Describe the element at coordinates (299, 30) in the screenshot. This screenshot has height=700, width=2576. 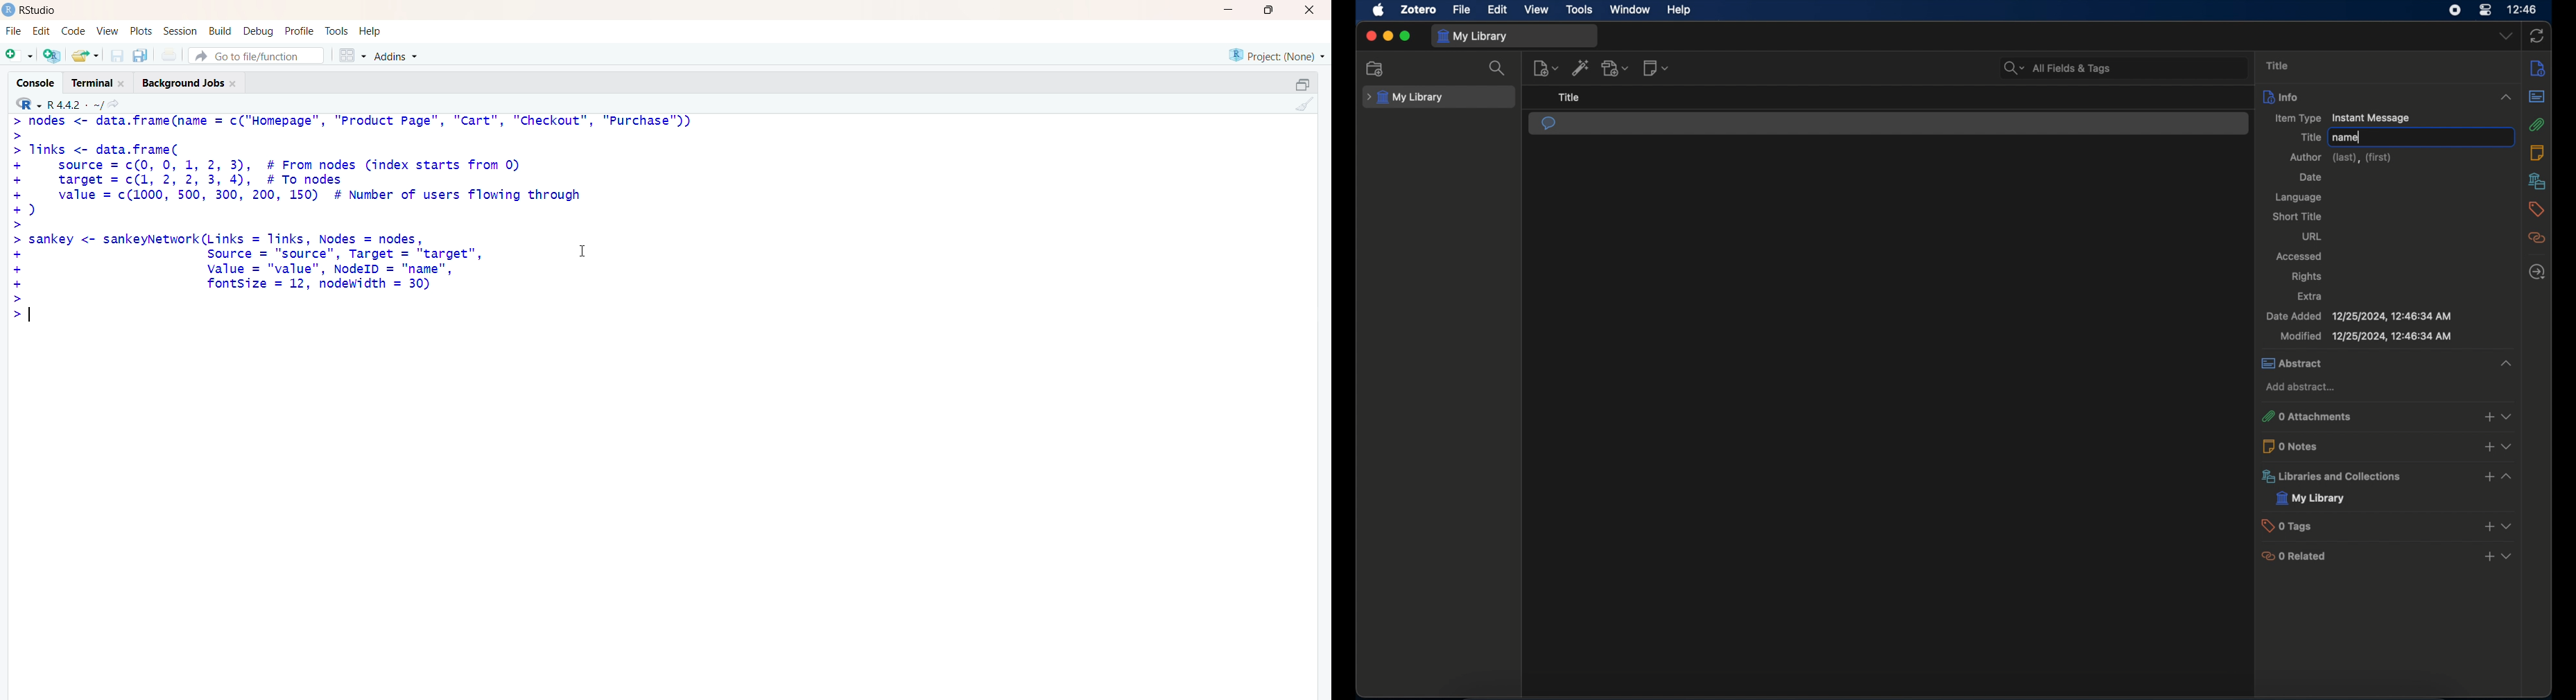
I see `profile` at that location.